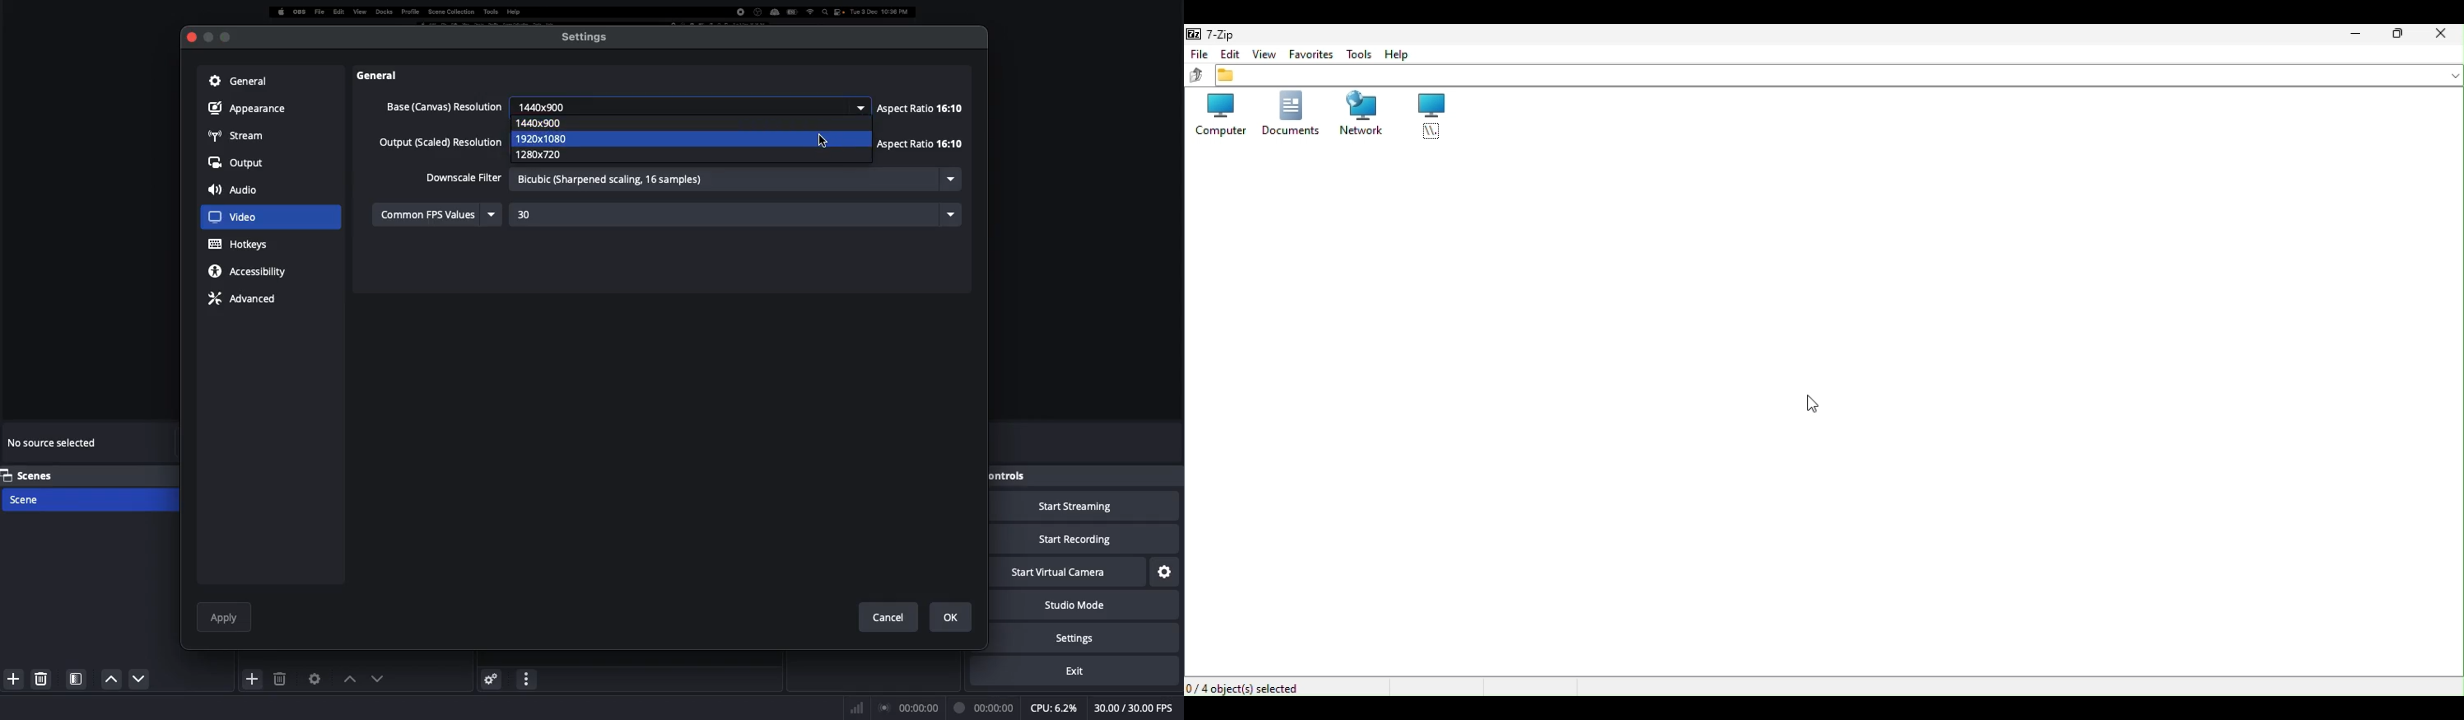  Describe the element at coordinates (1092, 605) in the screenshot. I see `Studio mode` at that location.